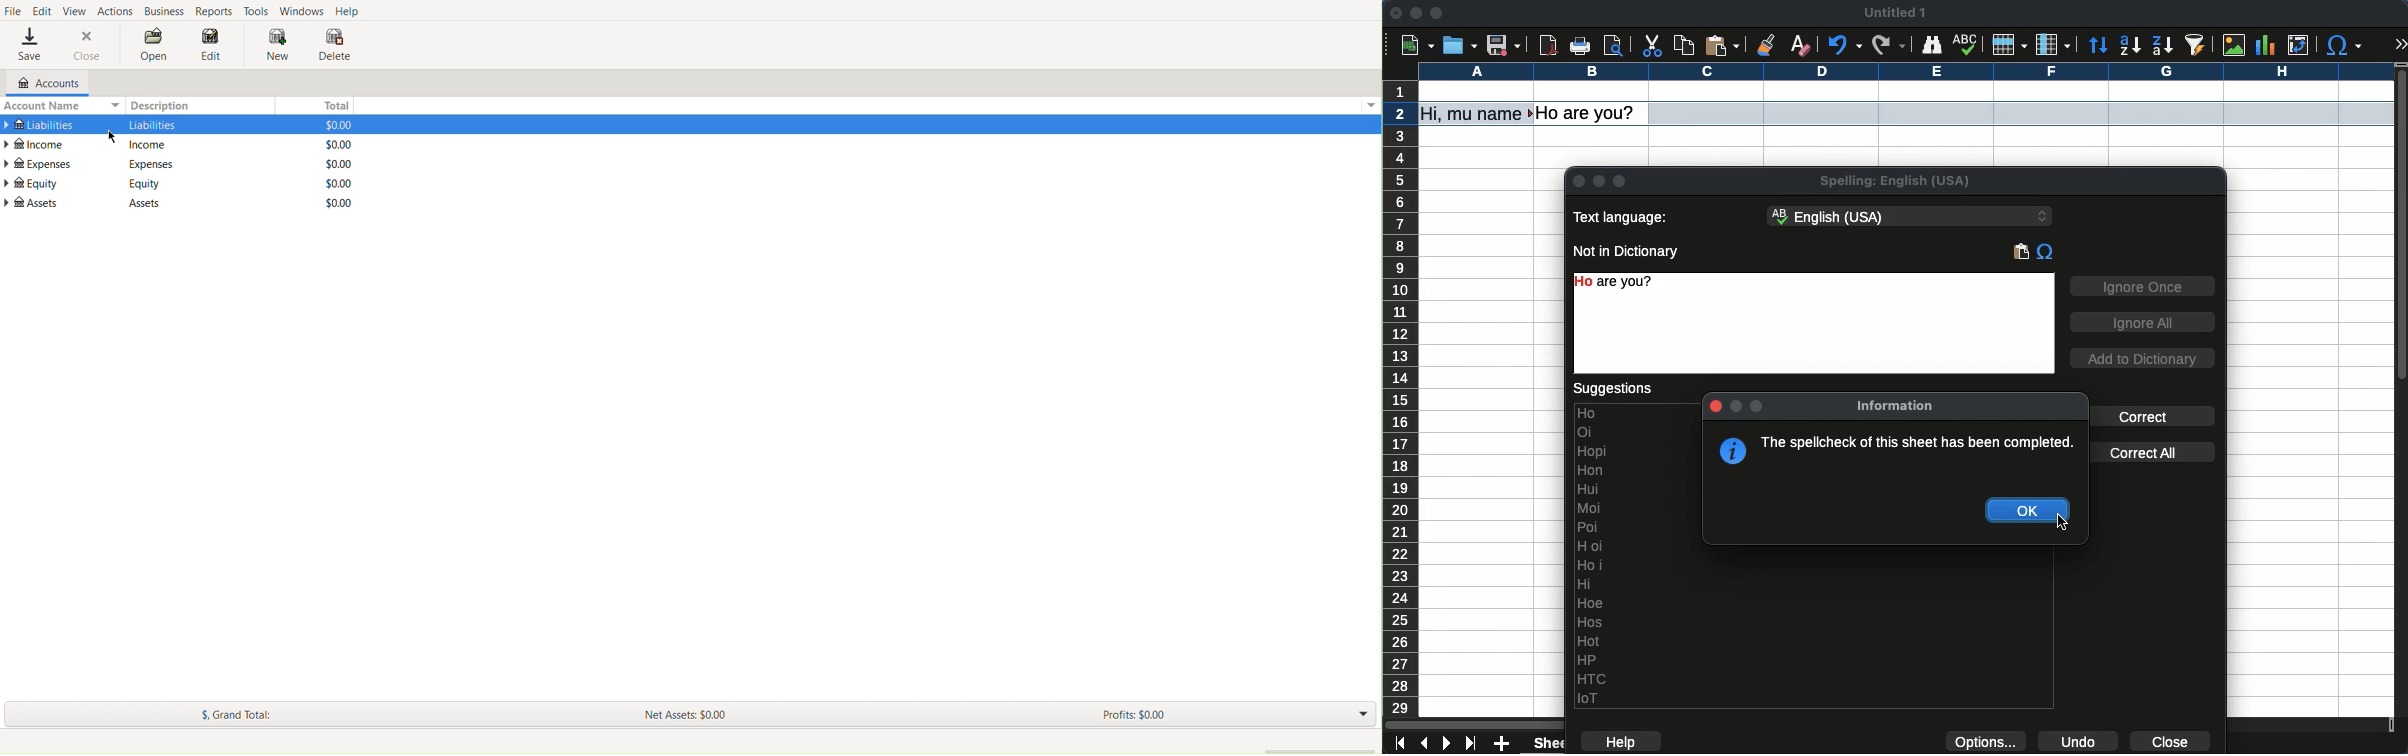 The height and width of the screenshot is (756, 2408). What do you see at coordinates (1889, 46) in the screenshot?
I see `redo` at bounding box center [1889, 46].